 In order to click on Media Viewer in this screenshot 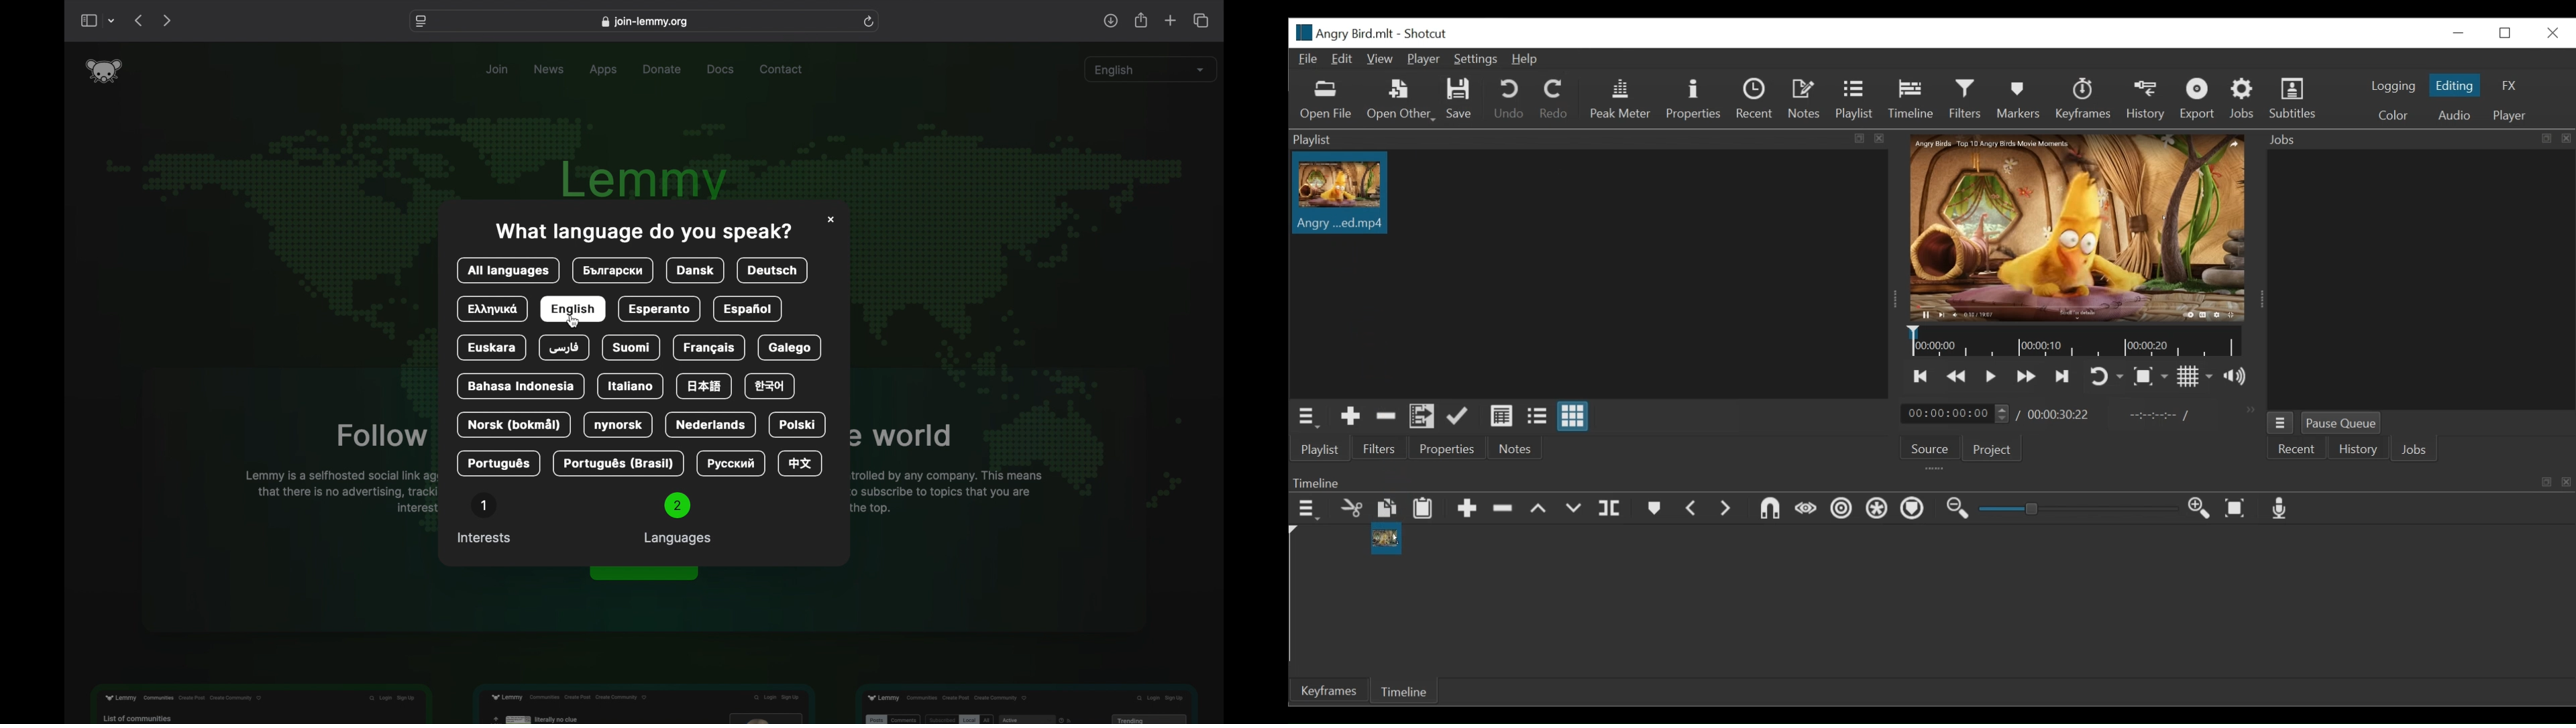, I will do `click(2079, 227)`.